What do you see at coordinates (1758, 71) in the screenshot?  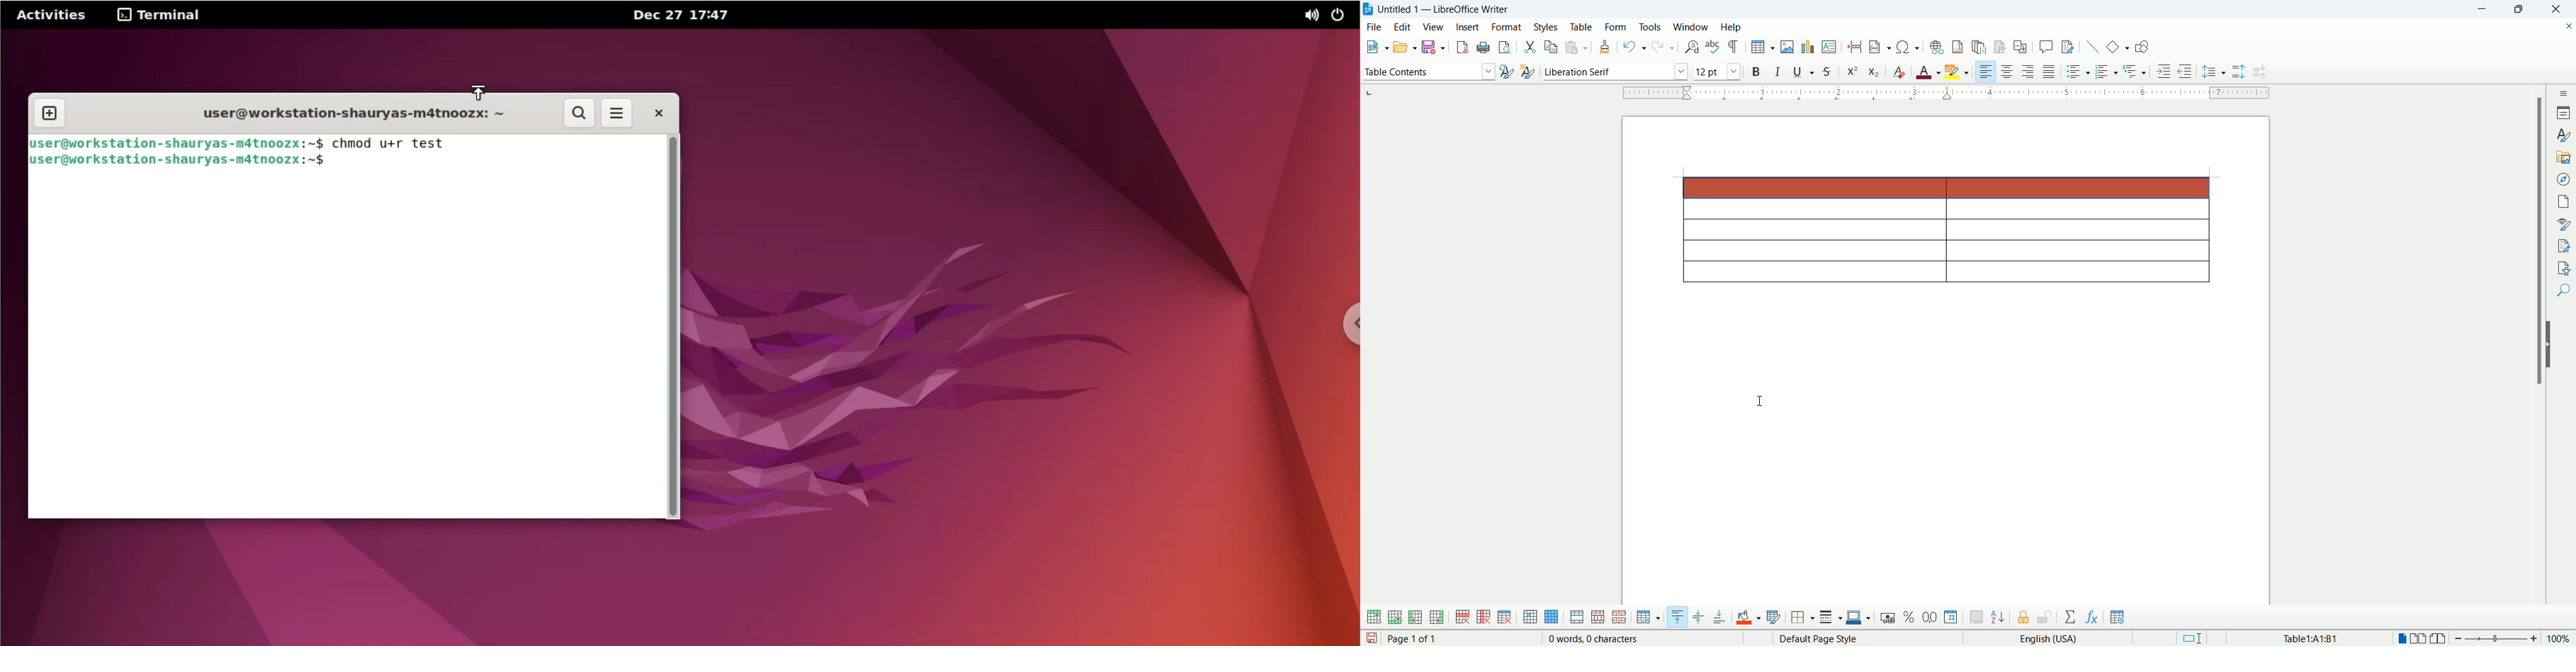 I see `bold` at bounding box center [1758, 71].